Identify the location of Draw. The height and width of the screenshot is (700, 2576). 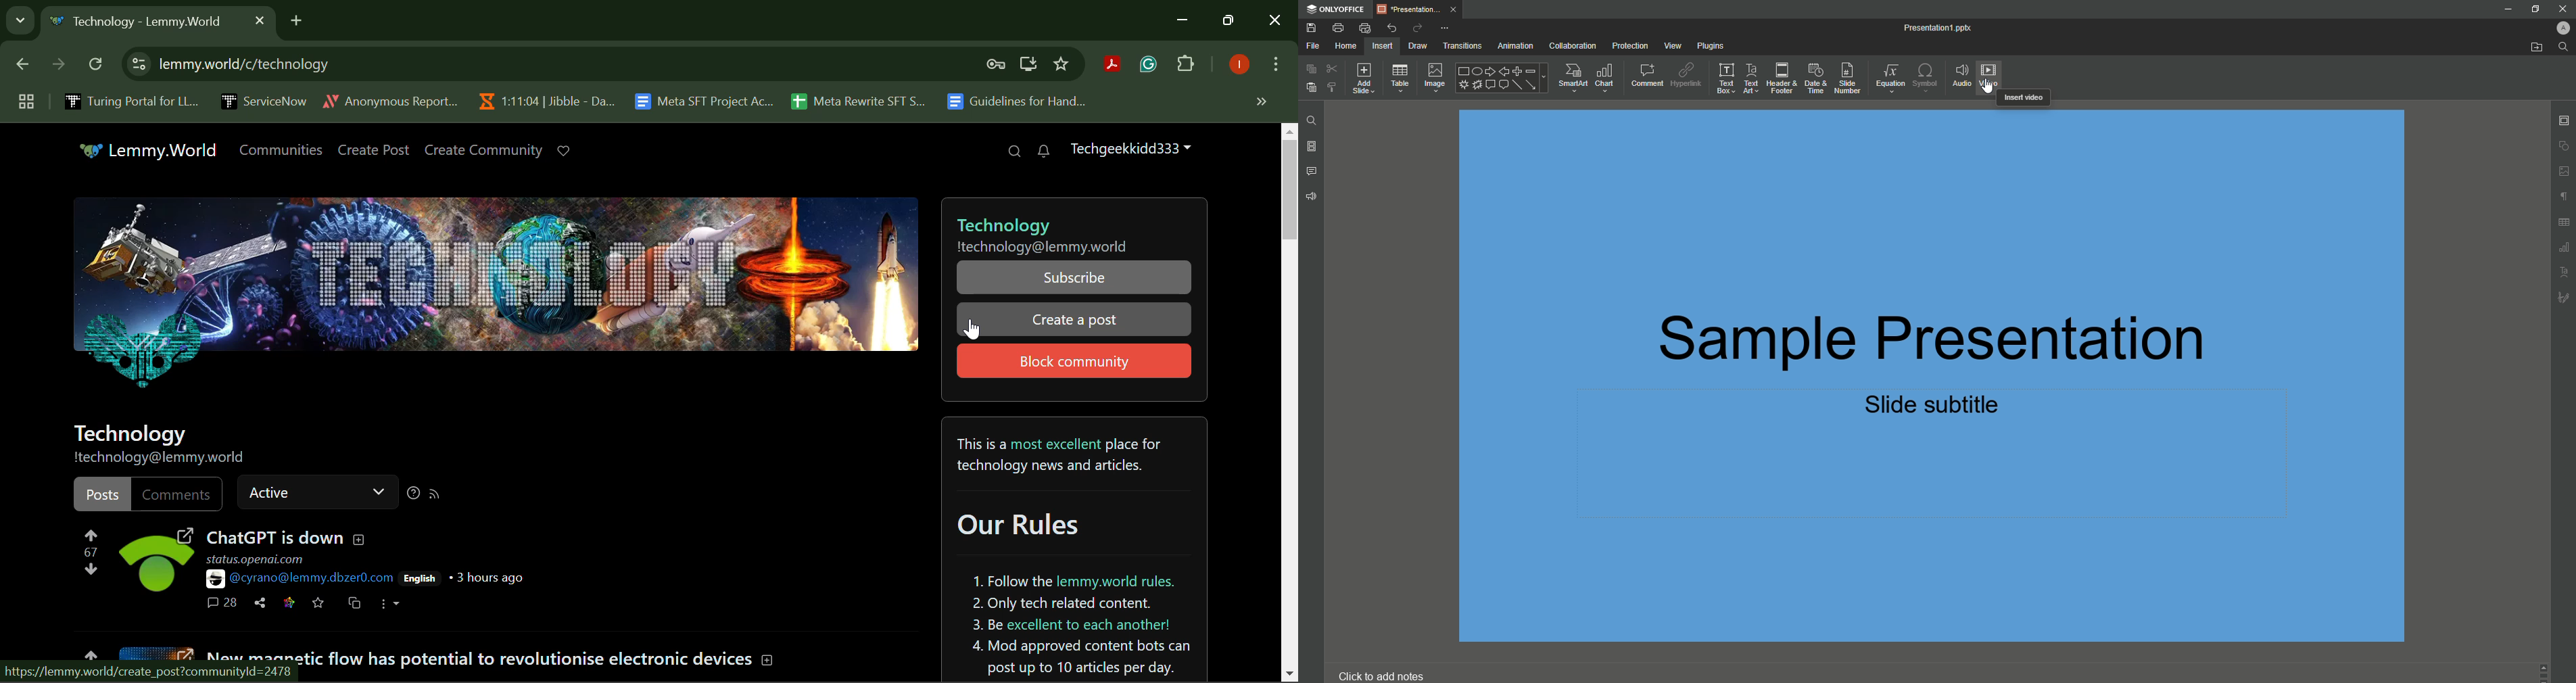
(1413, 45).